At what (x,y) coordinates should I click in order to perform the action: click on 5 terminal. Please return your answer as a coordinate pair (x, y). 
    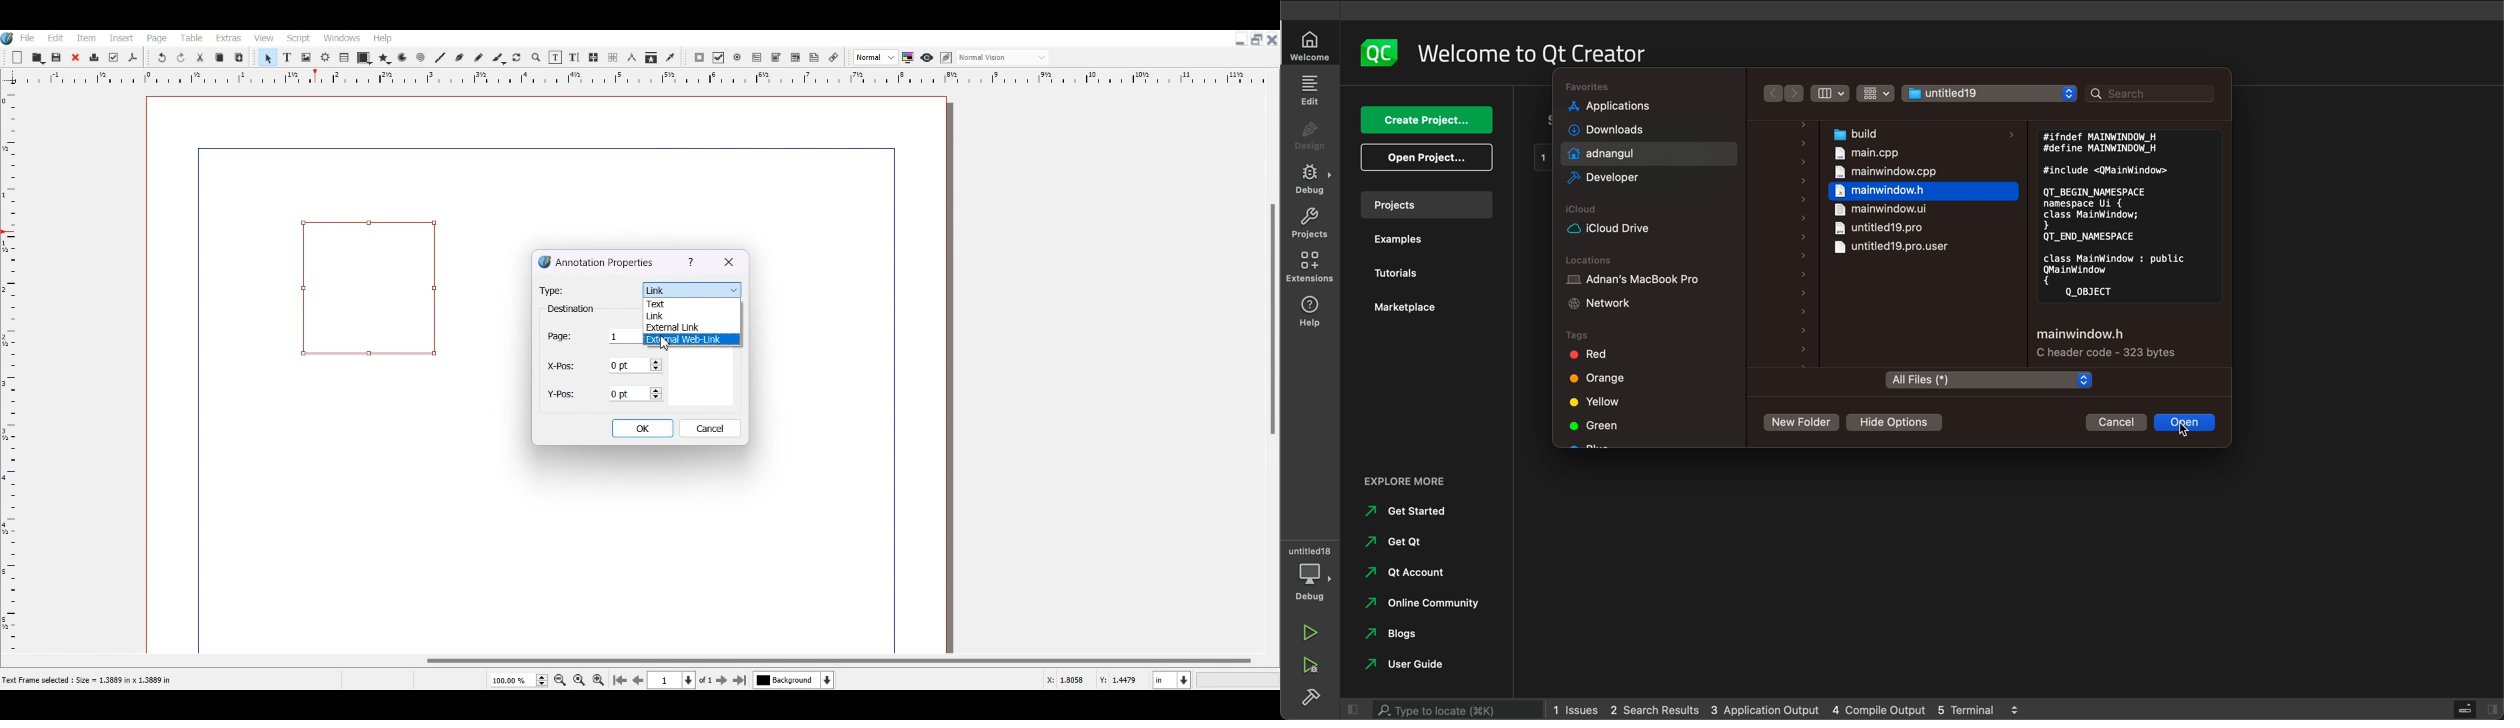
    Looking at the image, I should click on (1984, 708).